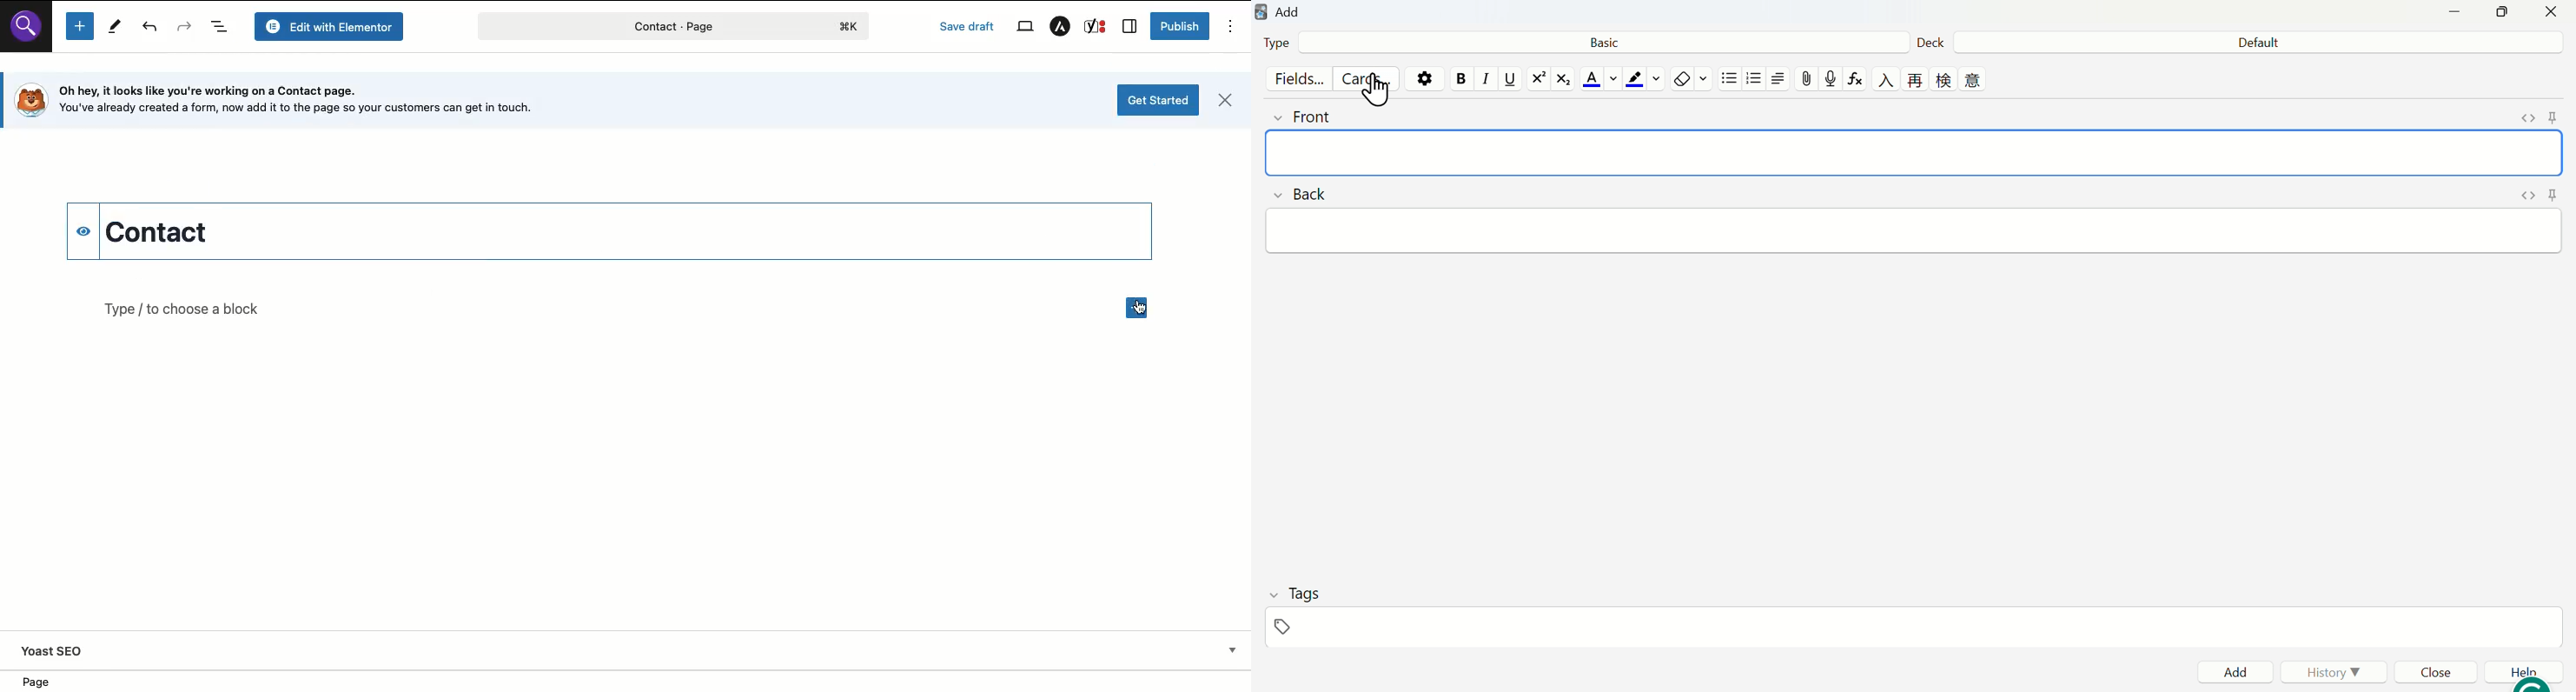 Image resolution: width=2576 pixels, height=700 pixels. I want to click on logo, so click(852, 26).